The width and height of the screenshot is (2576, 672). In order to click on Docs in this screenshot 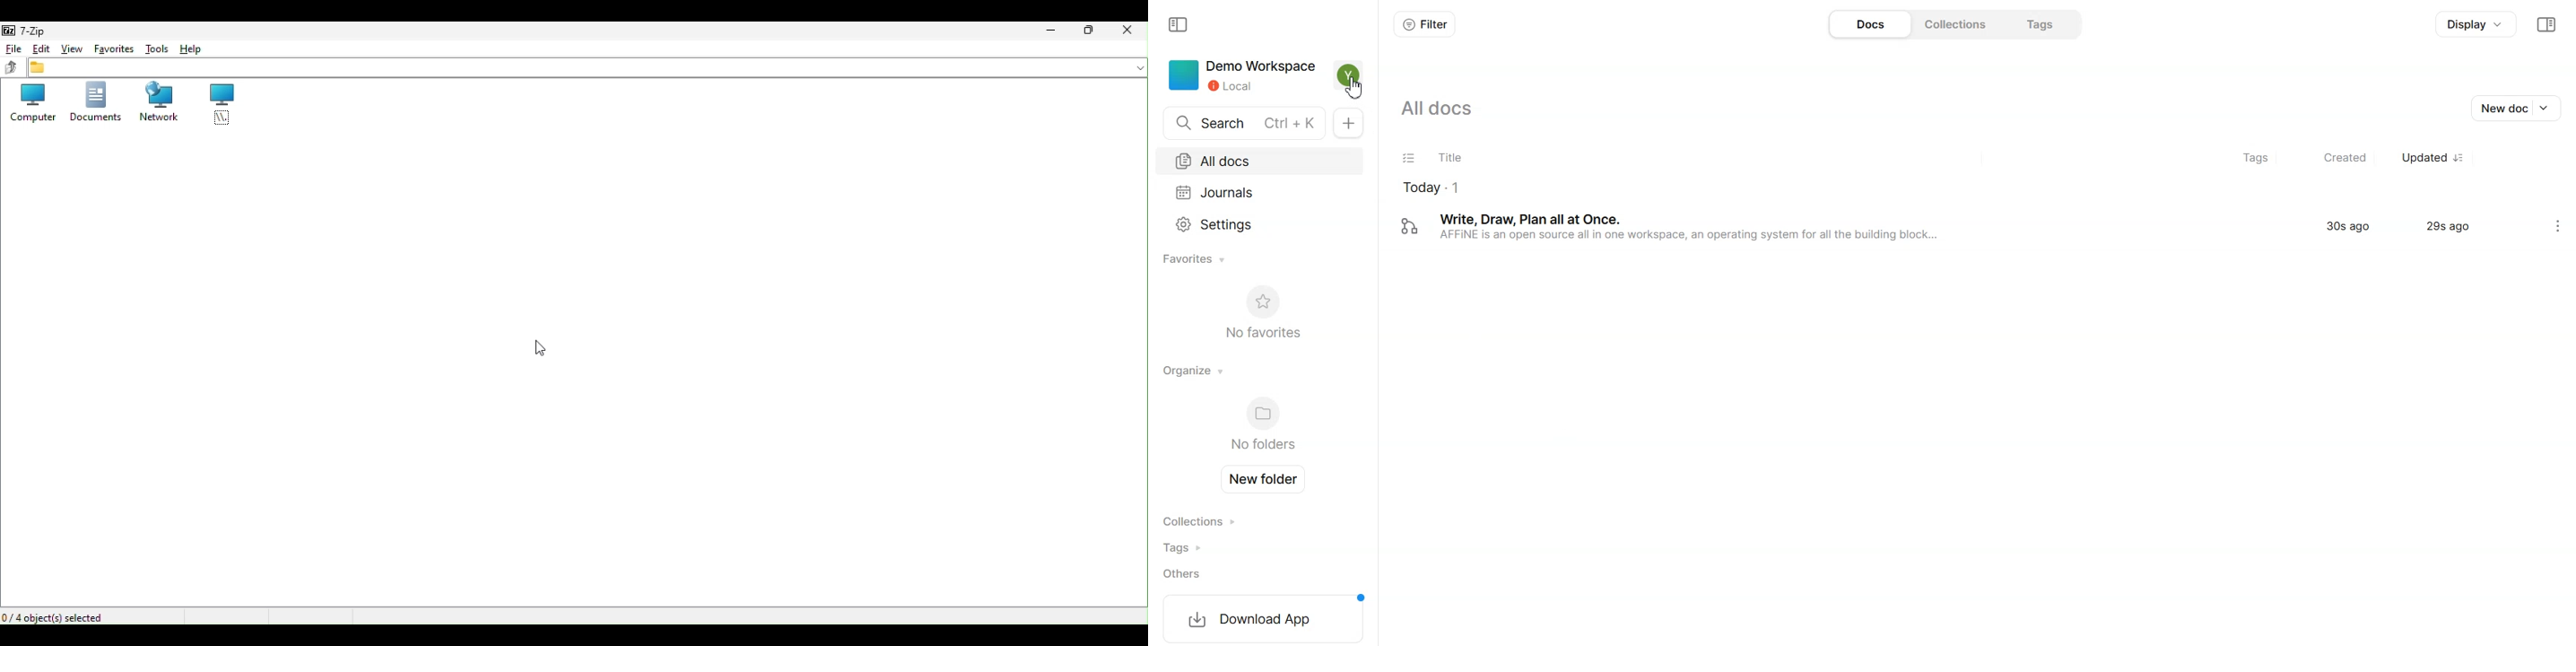, I will do `click(1868, 24)`.